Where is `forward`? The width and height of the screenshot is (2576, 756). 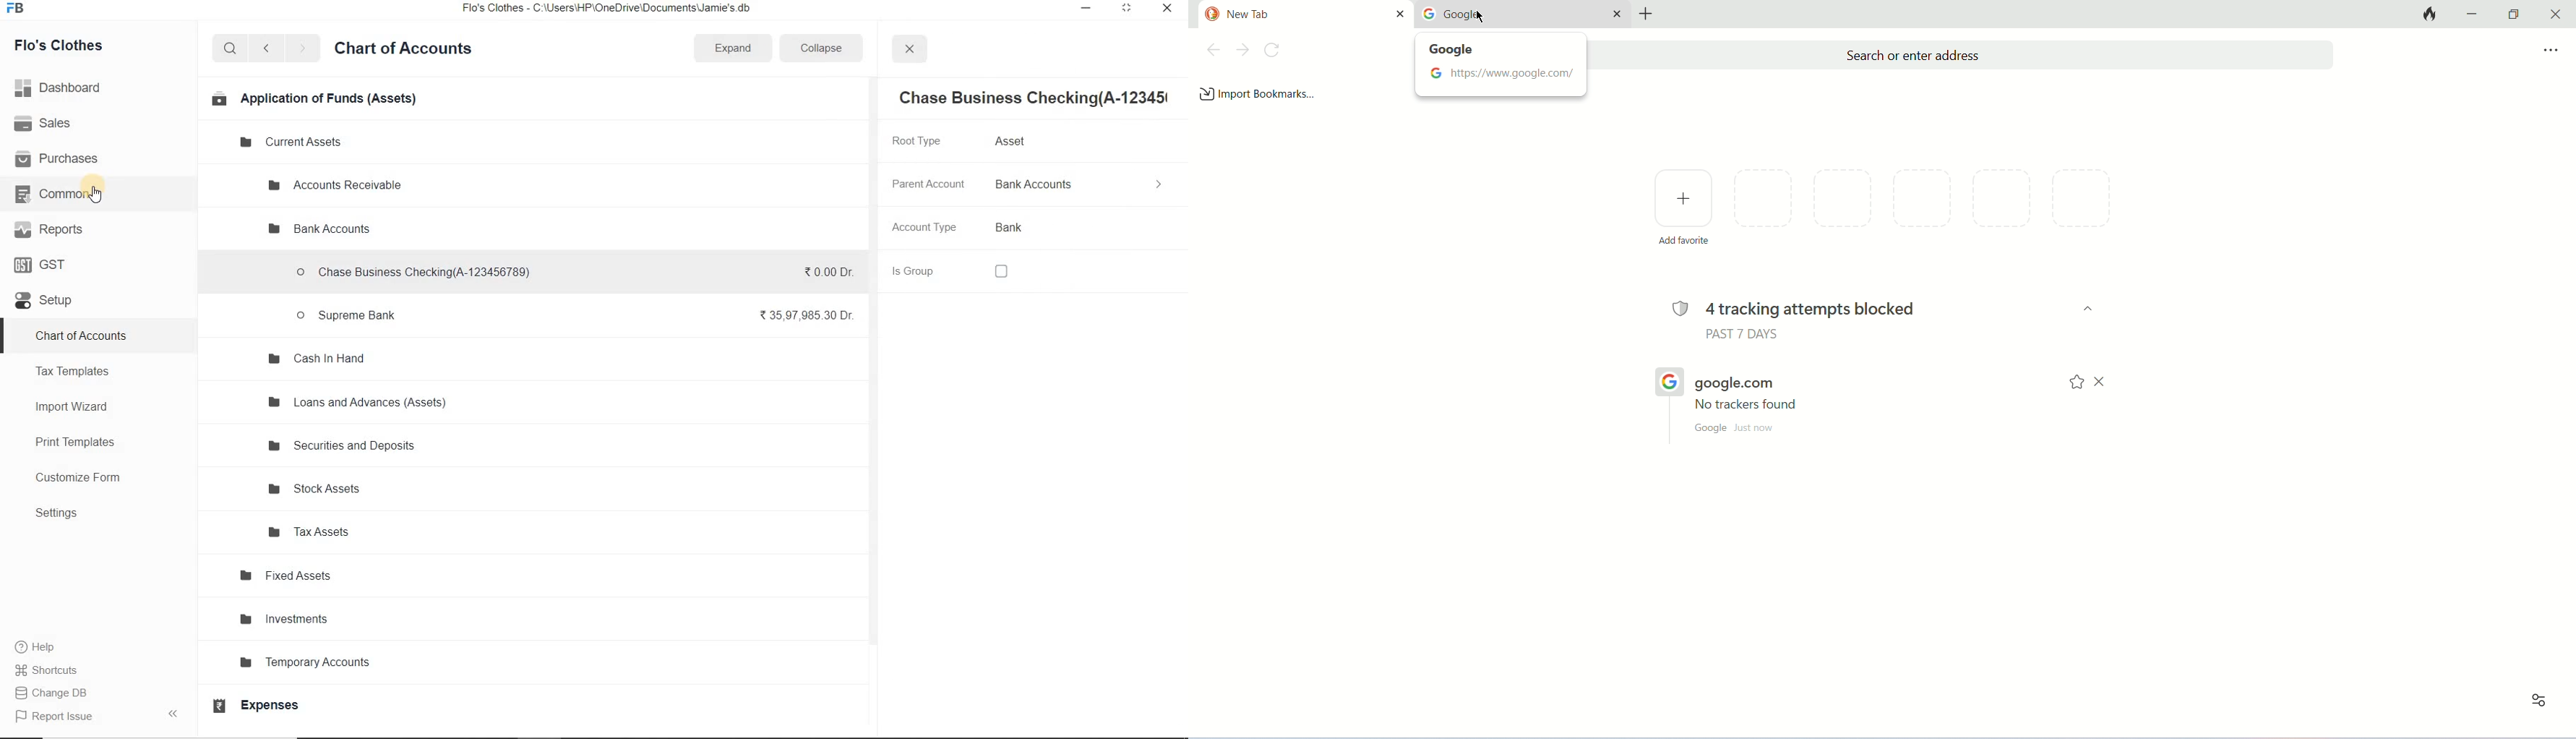
forward is located at coordinates (304, 49).